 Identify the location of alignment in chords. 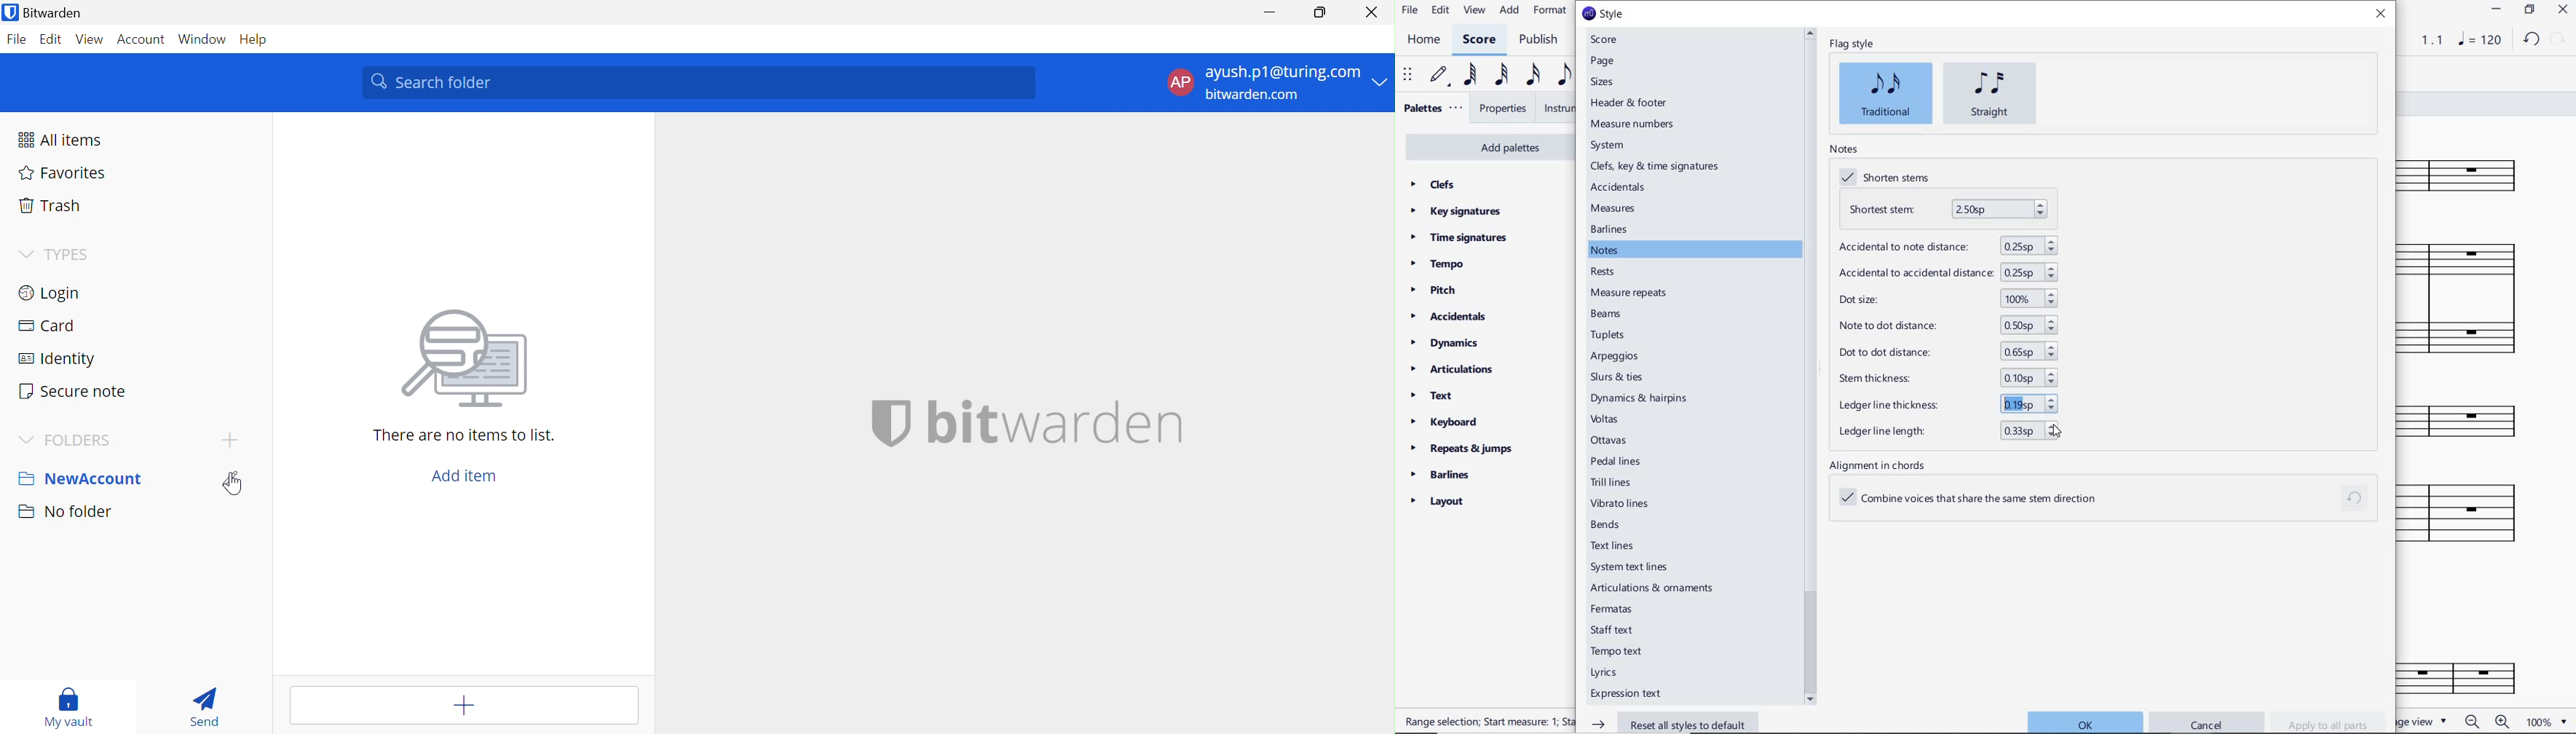
(1881, 465).